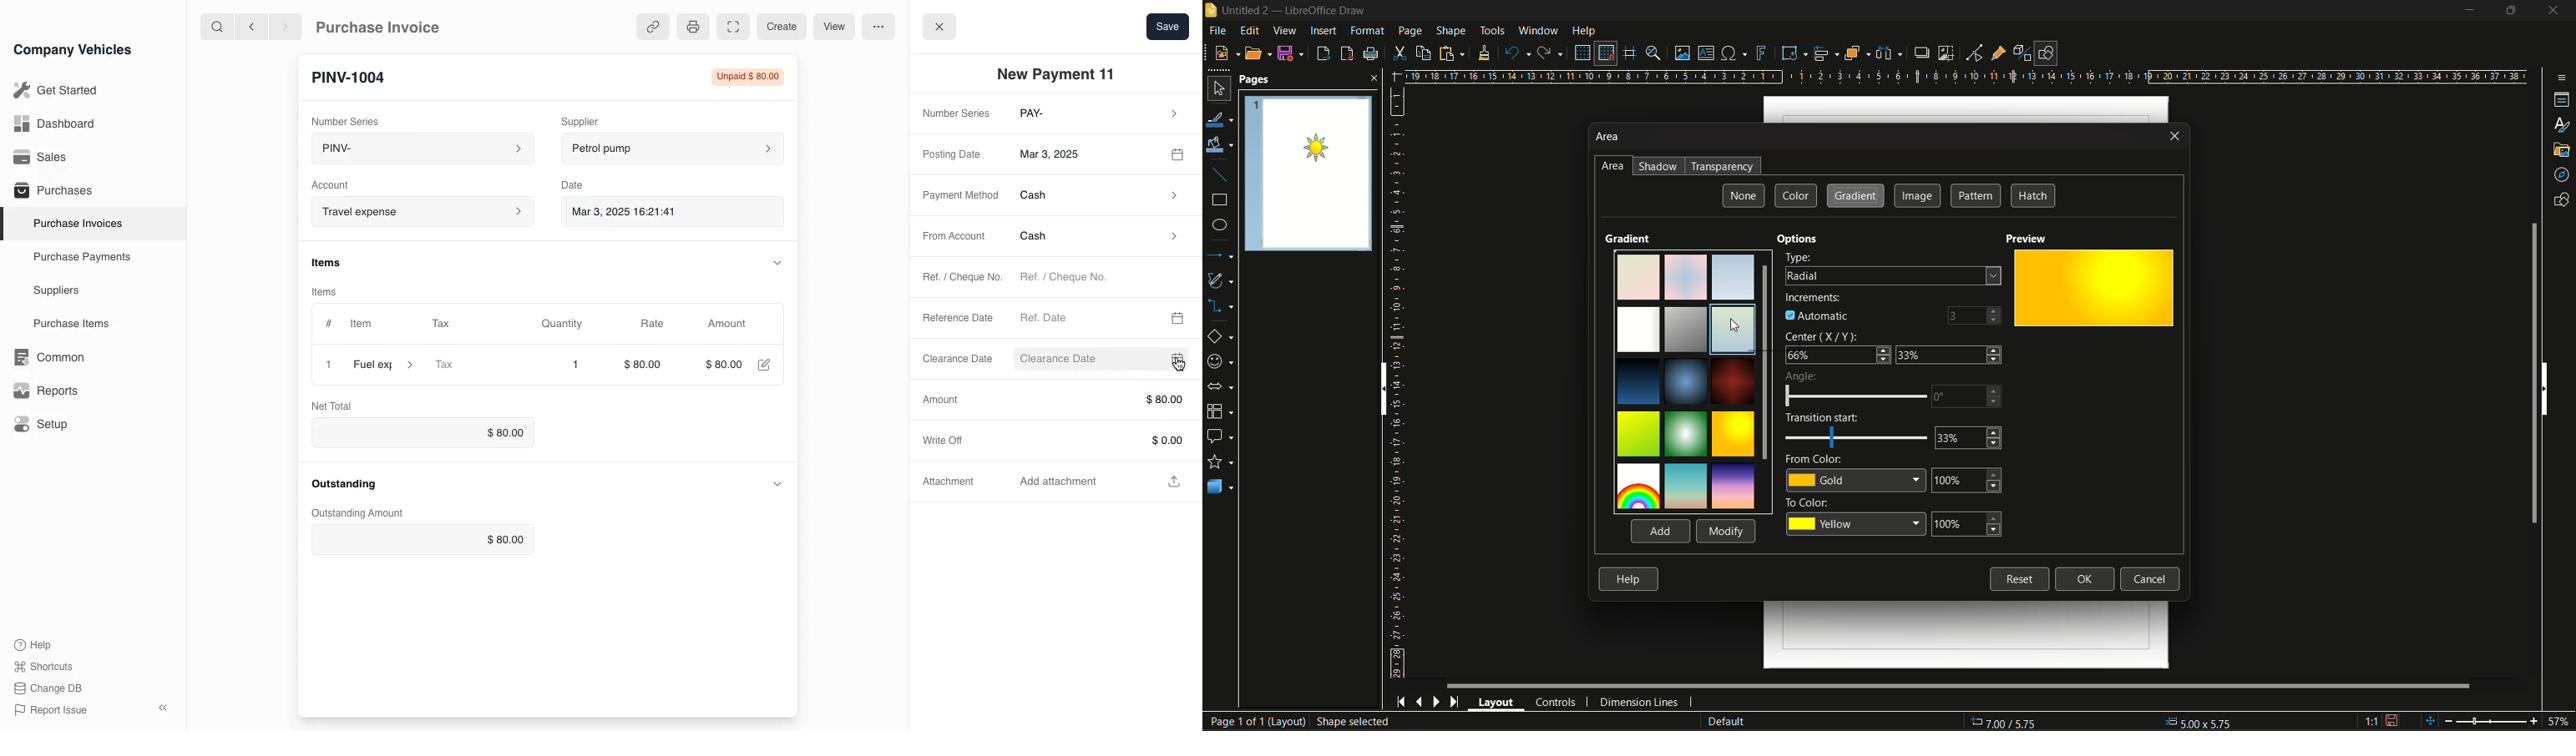 This screenshot has width=2576, height=756. What do you see at coordinates (1102, 480) in the screenshot?
I see ` Add attachment` at bounding box center [1102, 480].